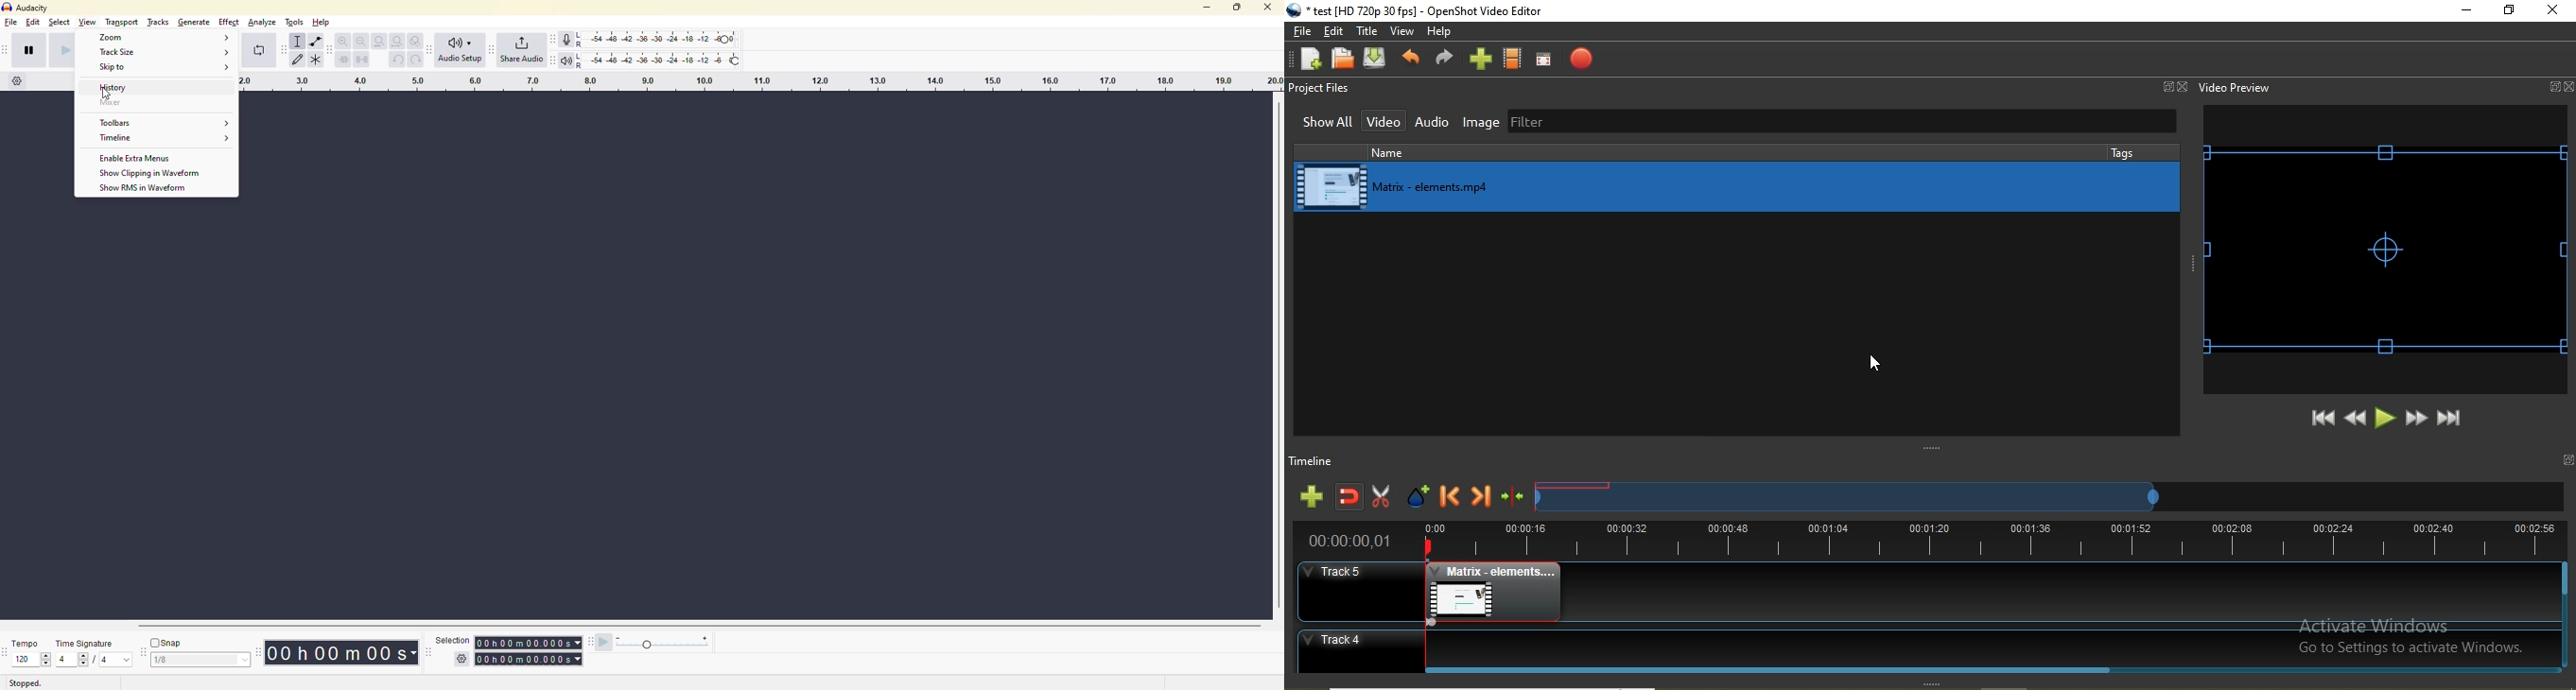 This screenshot has width=2576, height=700. What do you see at coordinates (258, 653) in the screenshot?
I see `audacity tools toolbar` at bounding box center [258, 653].